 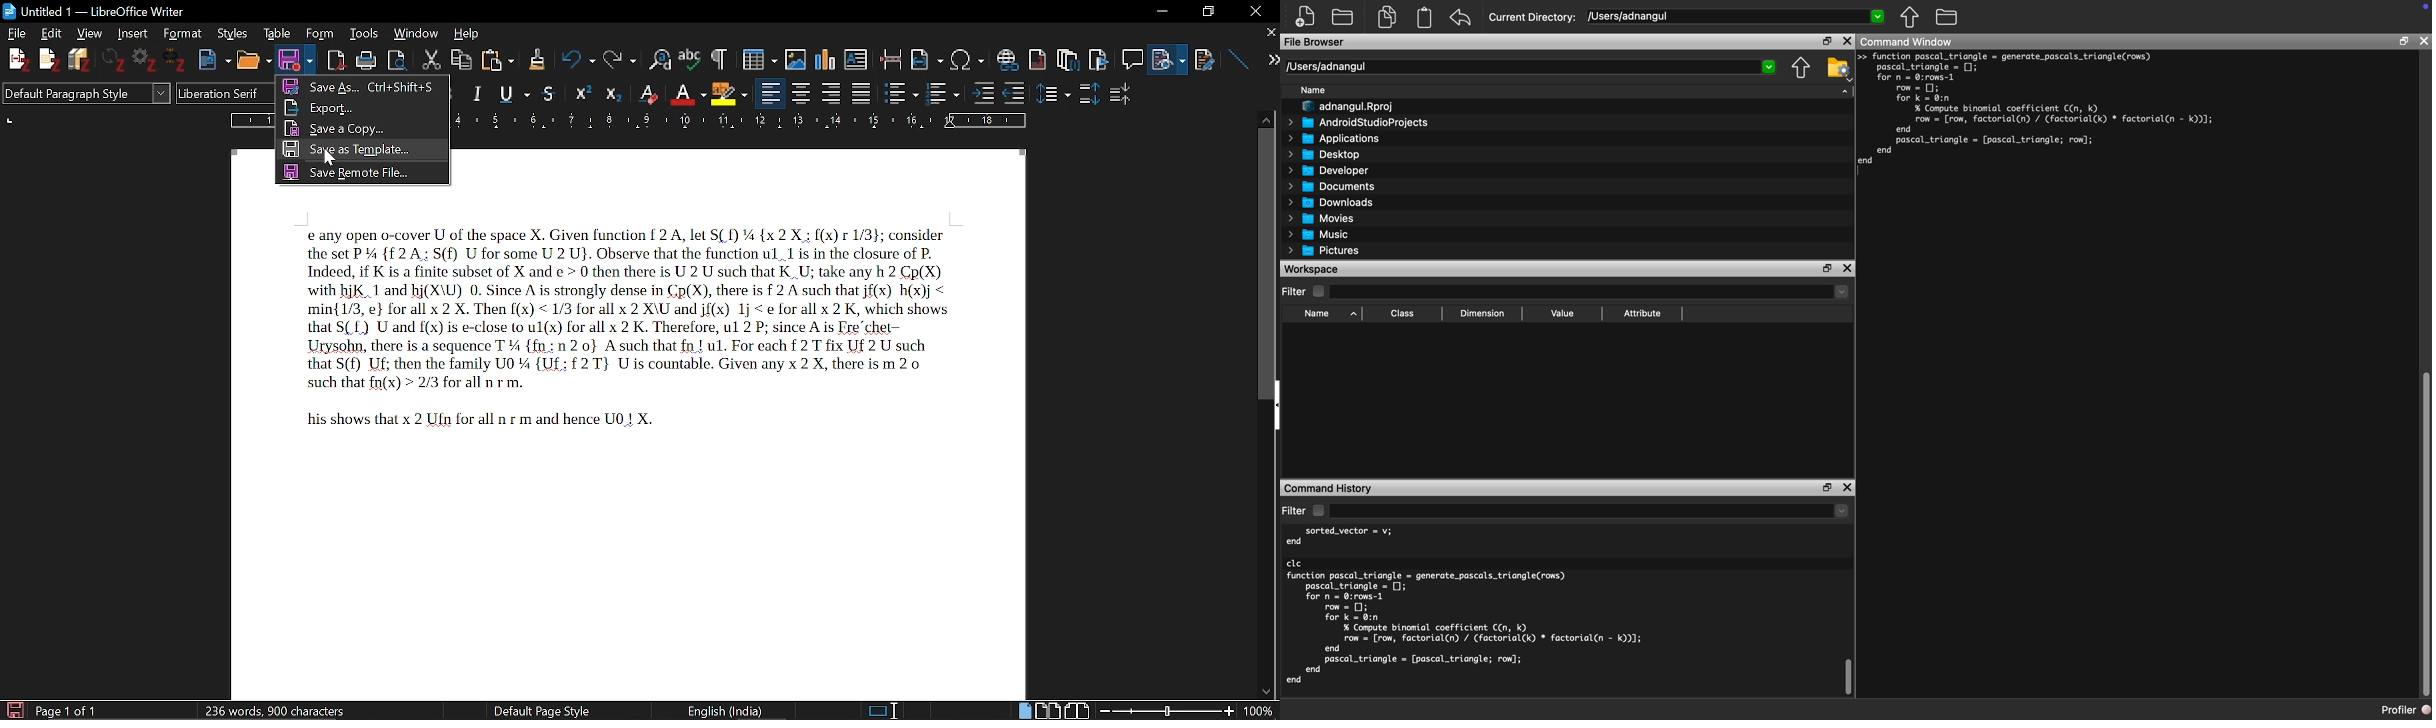 What do you see at coordinates (1481, 313) in the screenshot?
I see `Dimension` at bounding box center [1481, 313].